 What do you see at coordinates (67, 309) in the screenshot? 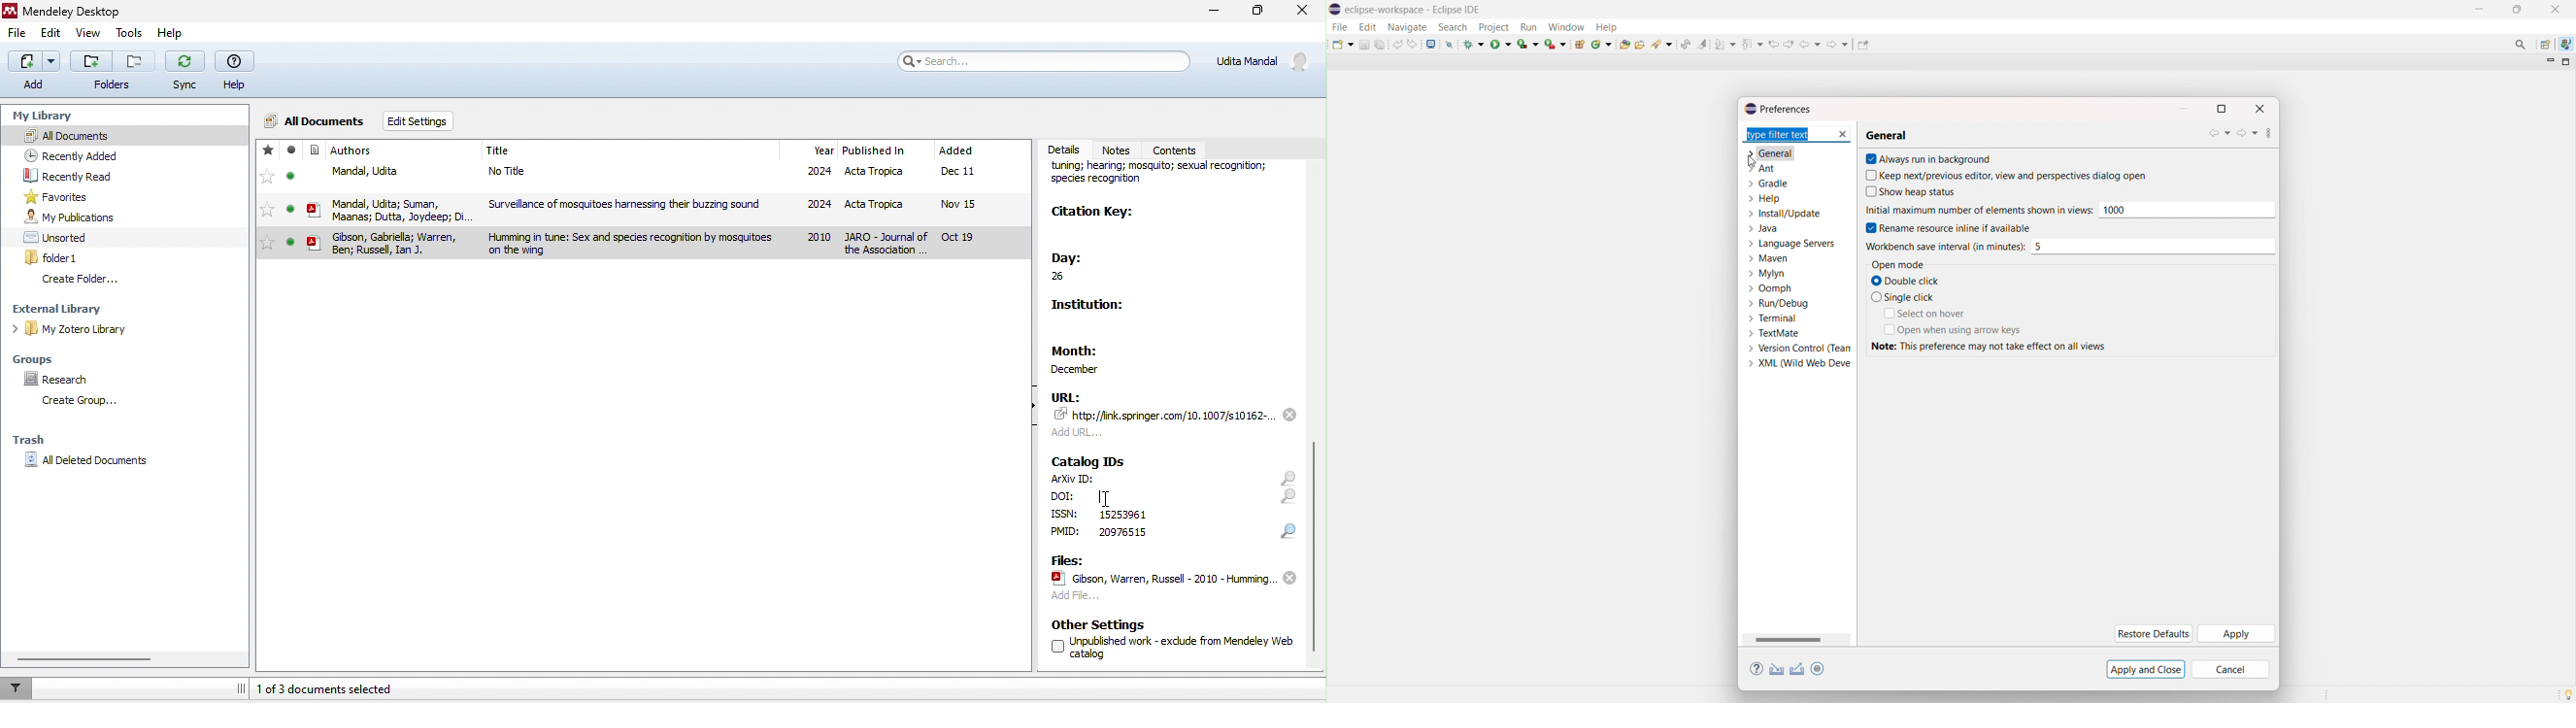
I see `external library` at bounding box center [67, 309].